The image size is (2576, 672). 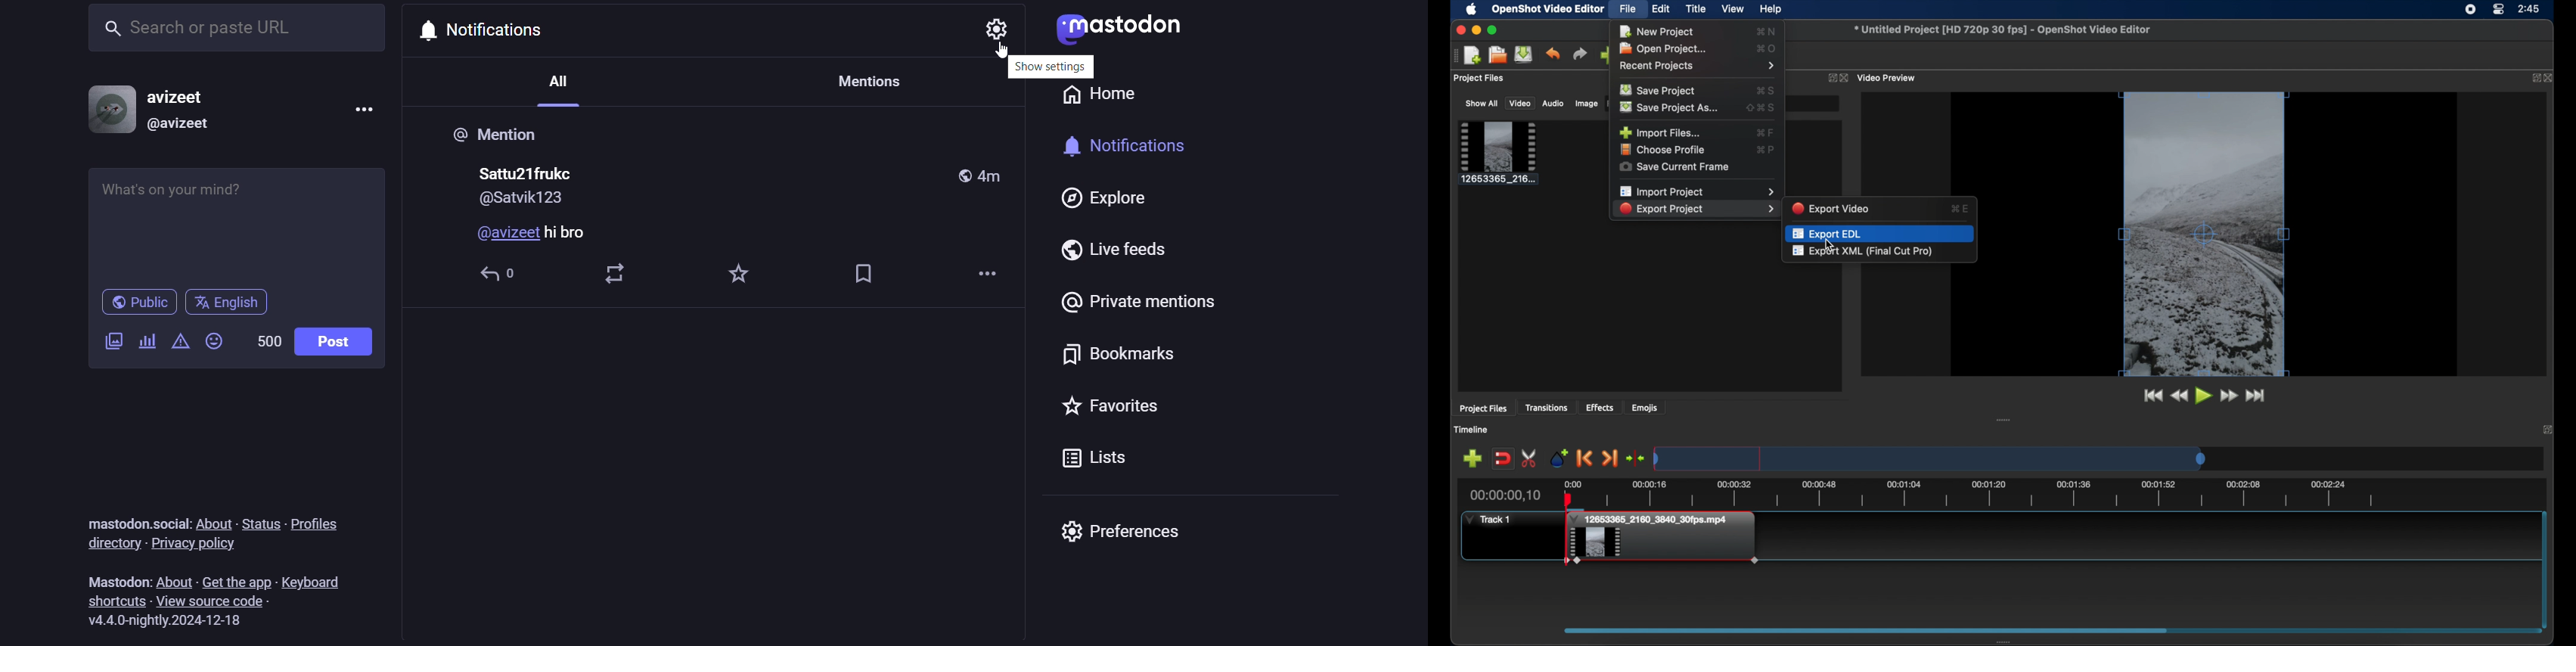 I want to click on global post, so click(x=961, y=175).